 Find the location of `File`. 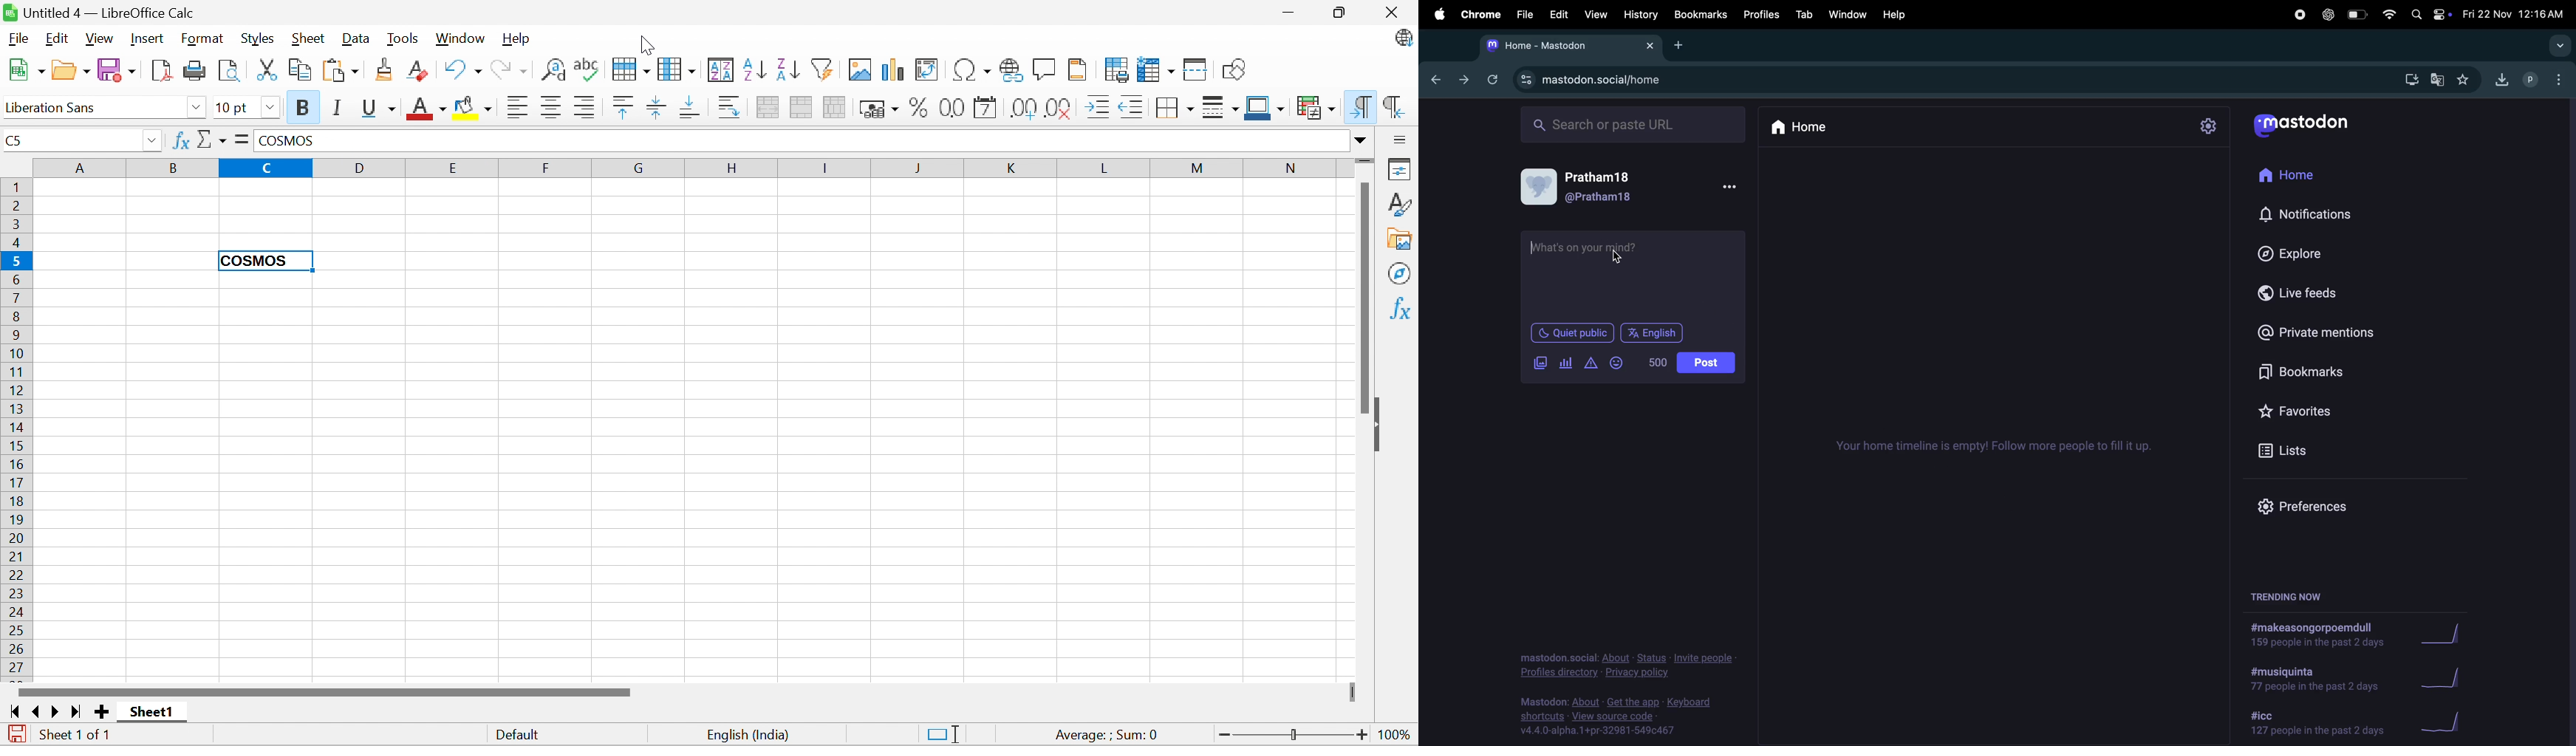

File is located at coordinates (18, 38).